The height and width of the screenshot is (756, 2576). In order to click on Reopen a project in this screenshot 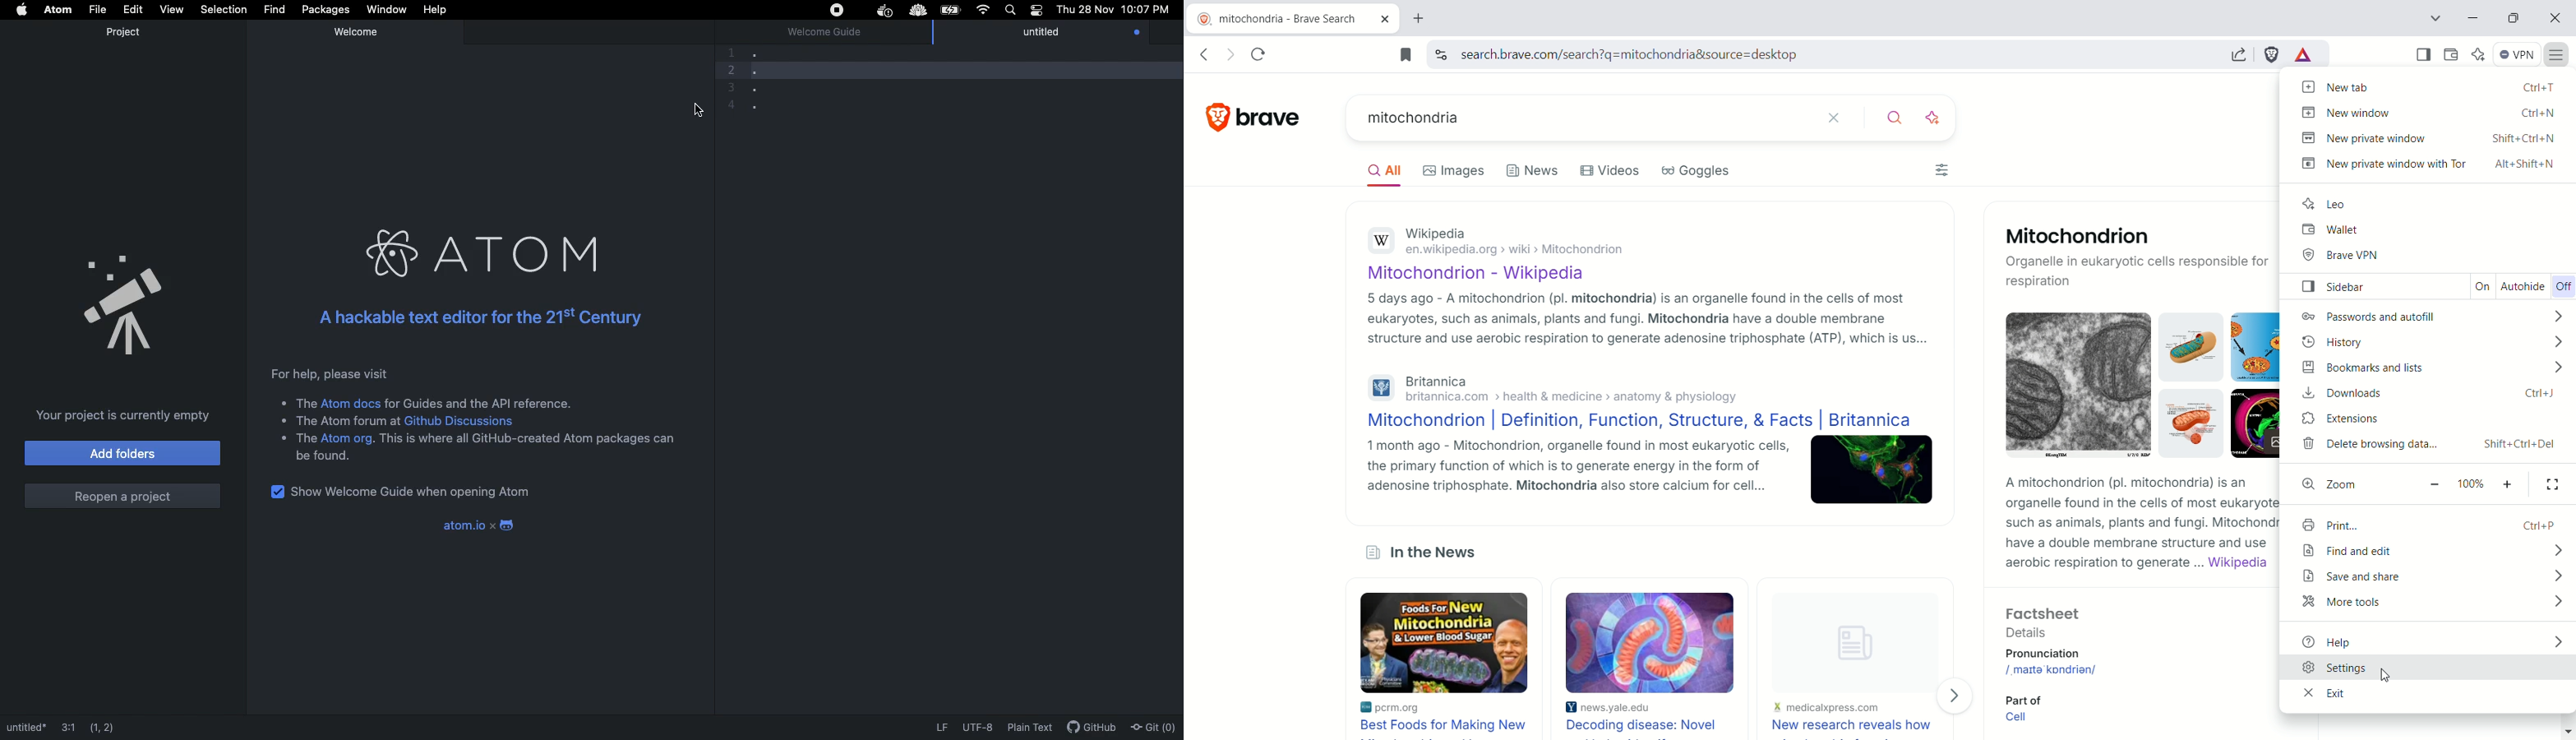, I will do `click(122, 493)`.